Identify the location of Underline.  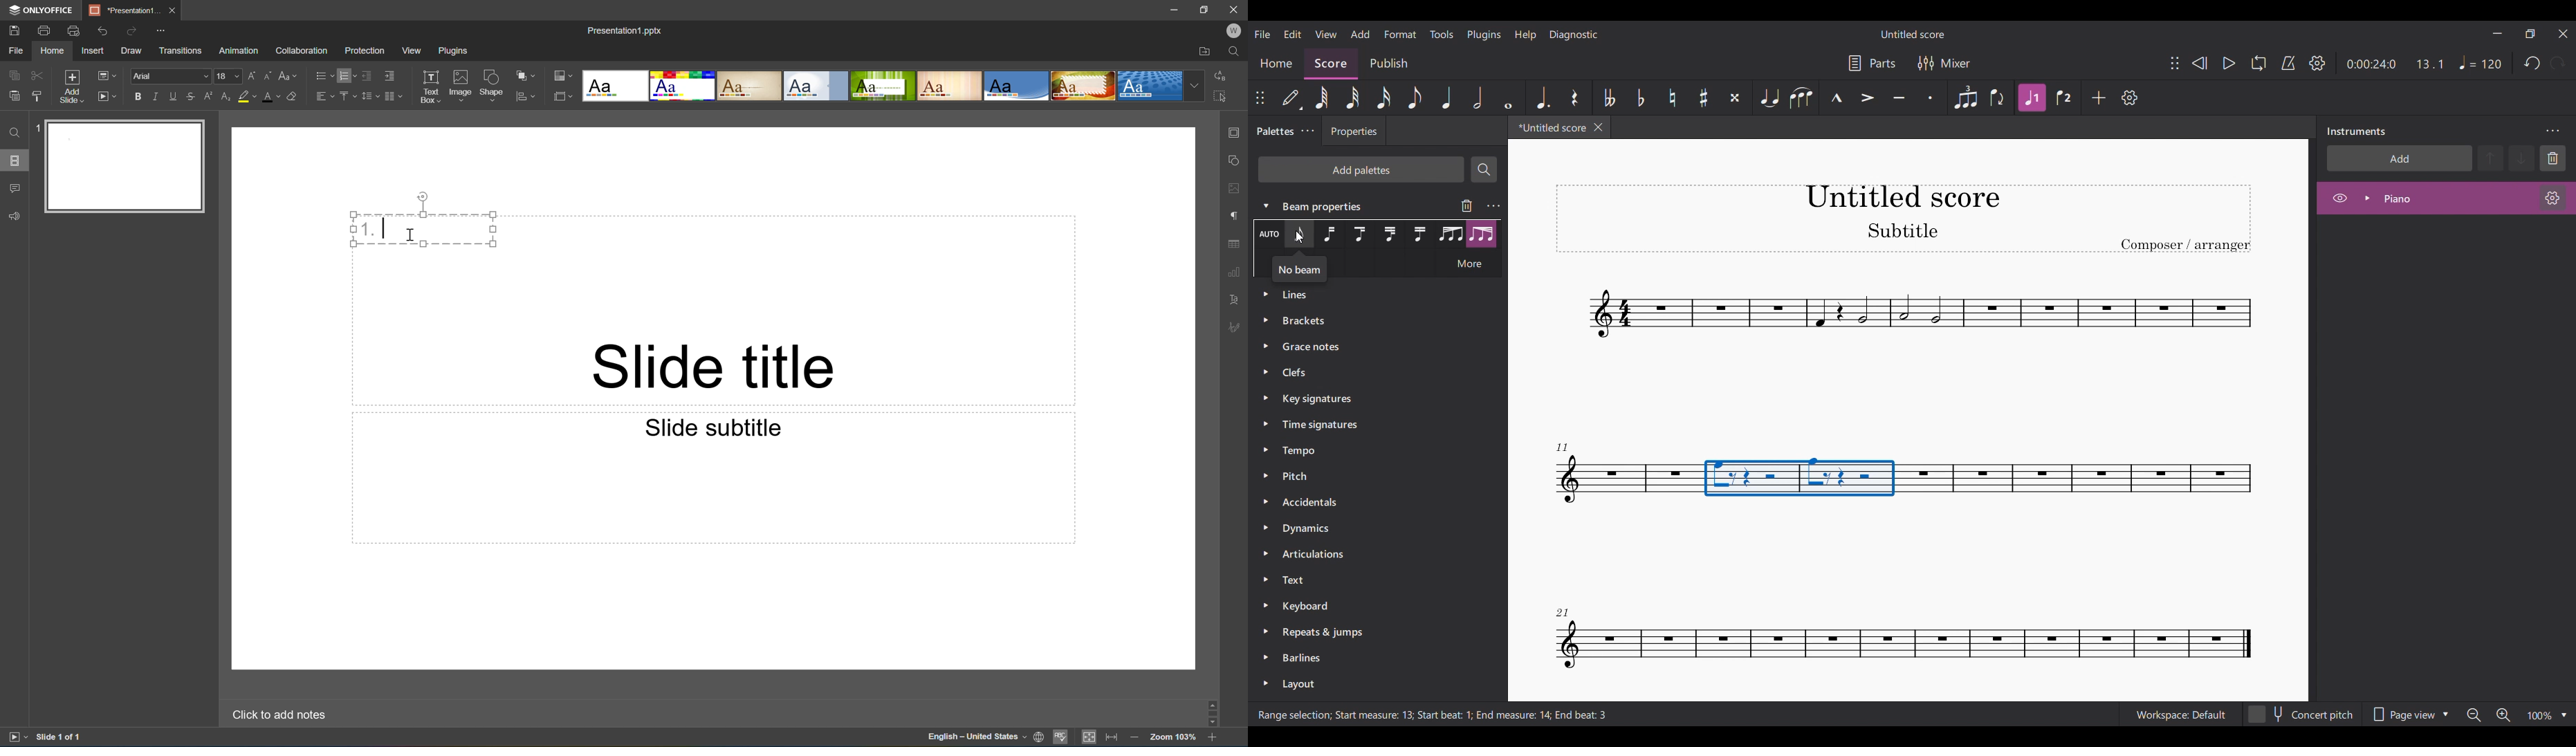
(176, 97).